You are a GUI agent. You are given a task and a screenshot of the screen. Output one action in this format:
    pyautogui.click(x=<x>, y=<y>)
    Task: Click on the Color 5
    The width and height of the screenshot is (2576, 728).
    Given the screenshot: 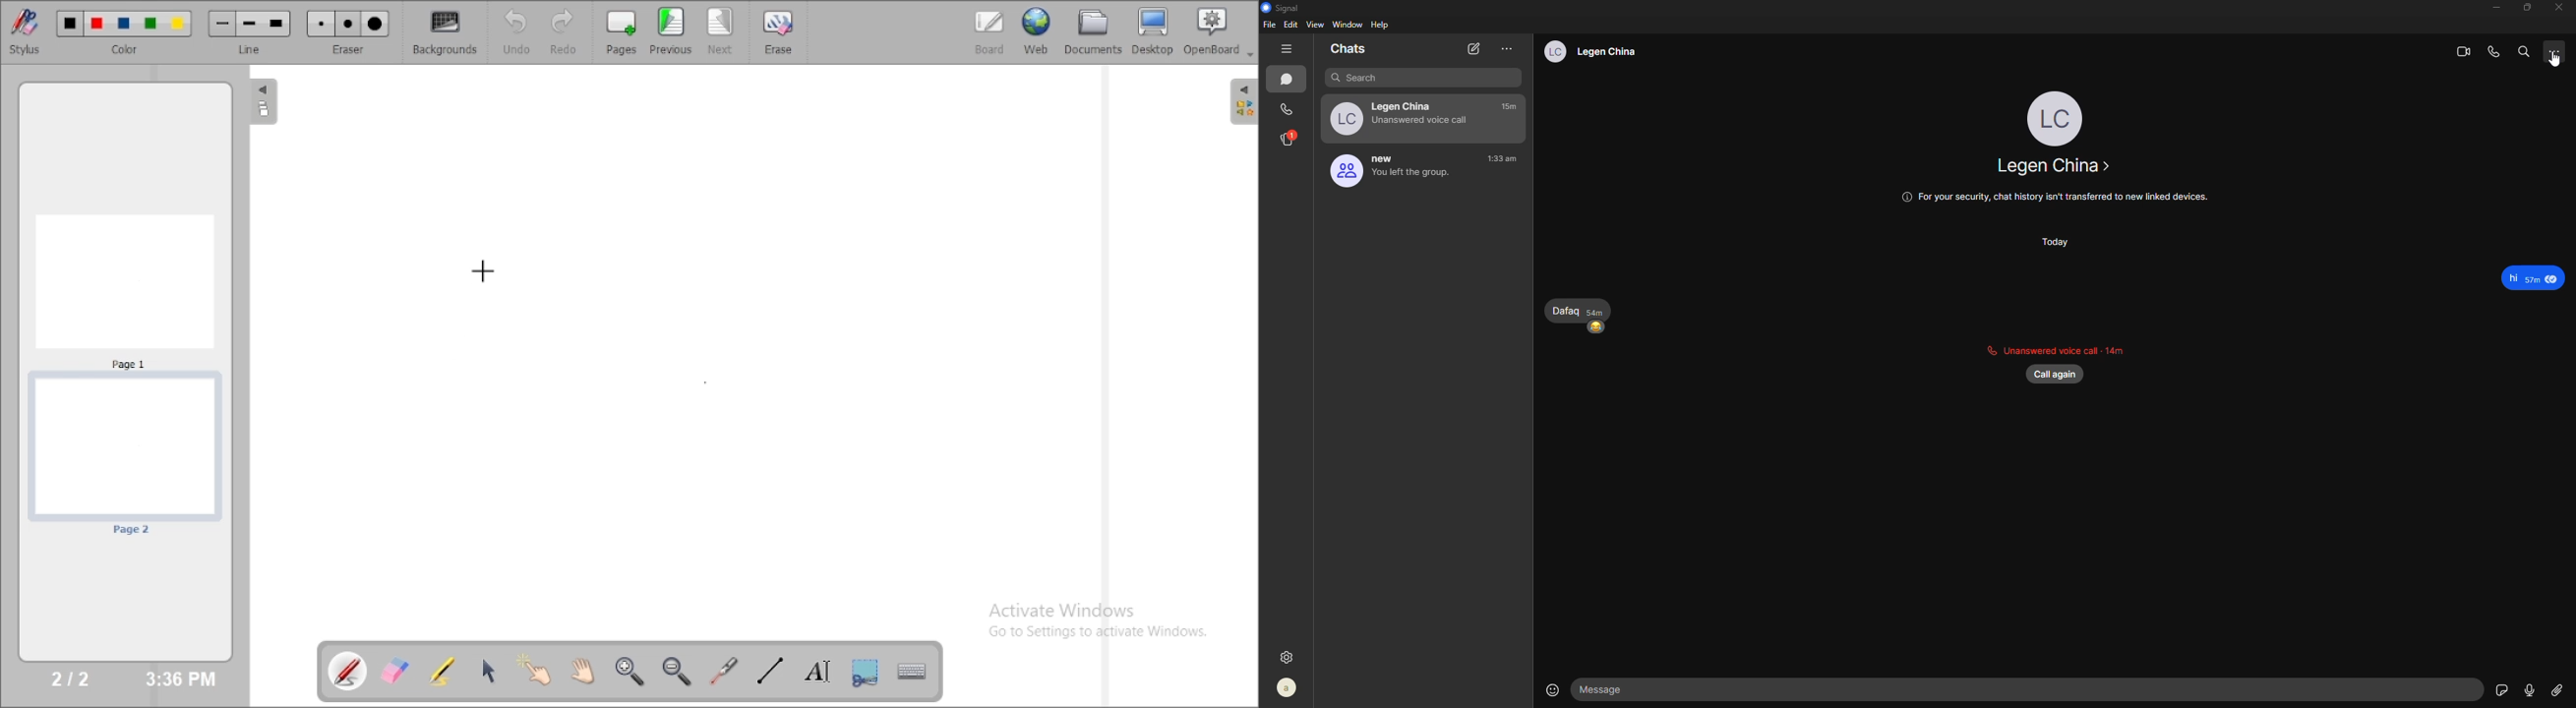 What is the action you would take?
    pyautogui.click(x=178, y=24)
    